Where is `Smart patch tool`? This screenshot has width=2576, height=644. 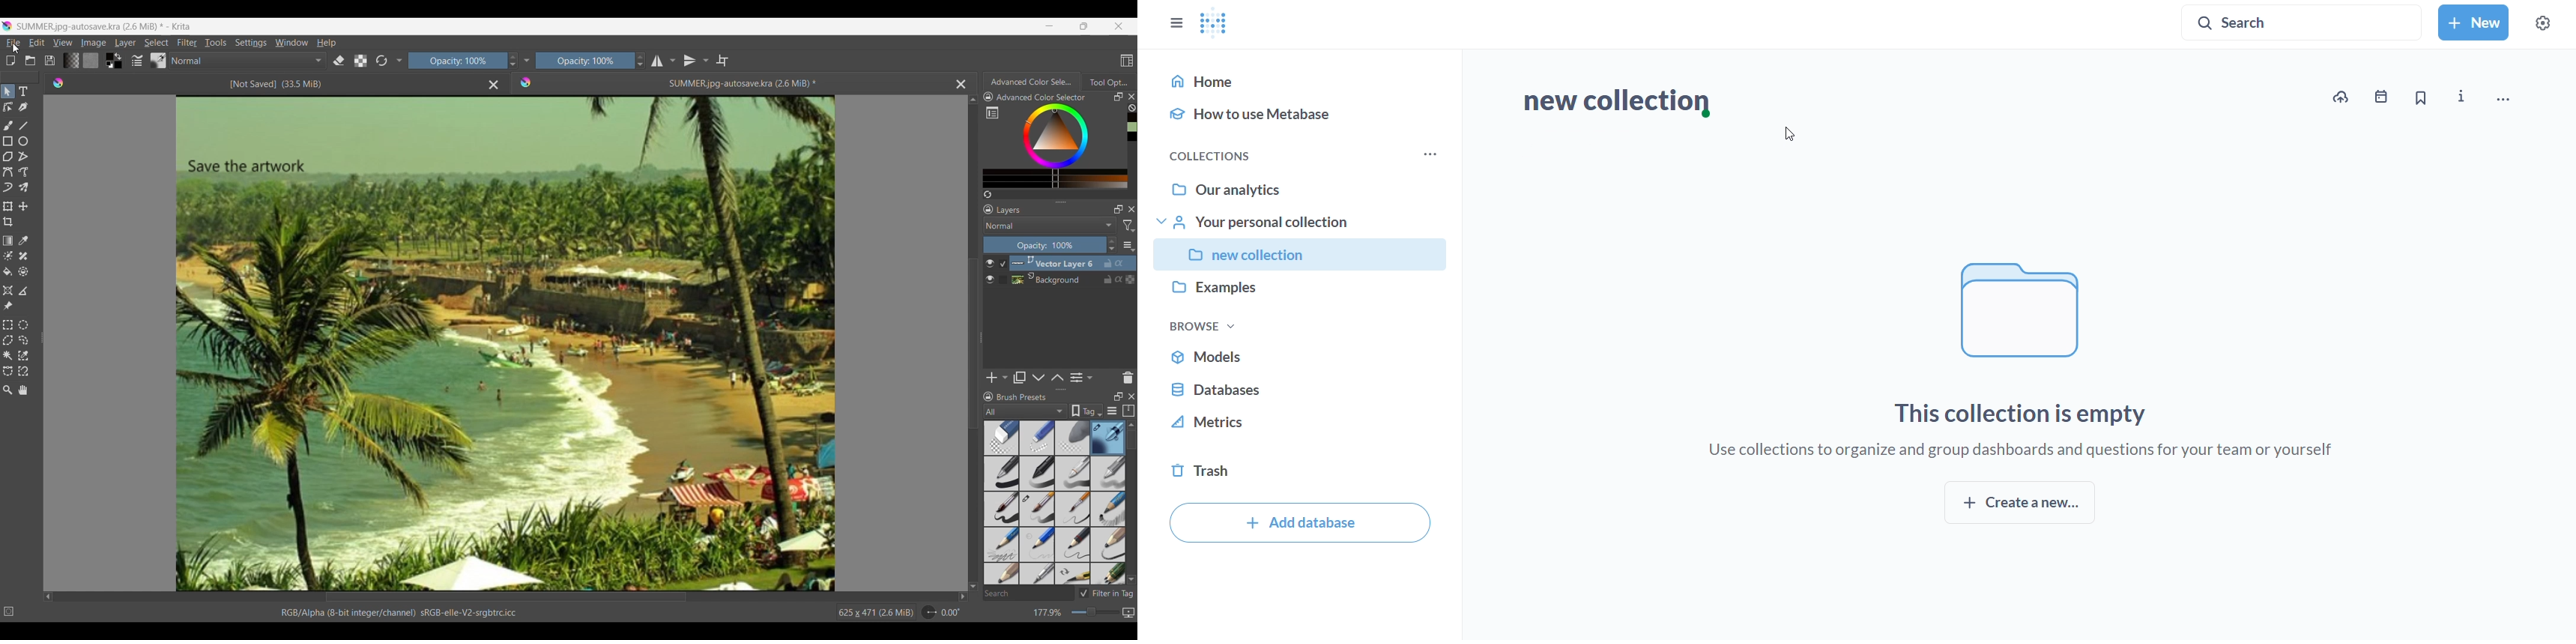 Smart patch tool is located at coordinates (23, 256).